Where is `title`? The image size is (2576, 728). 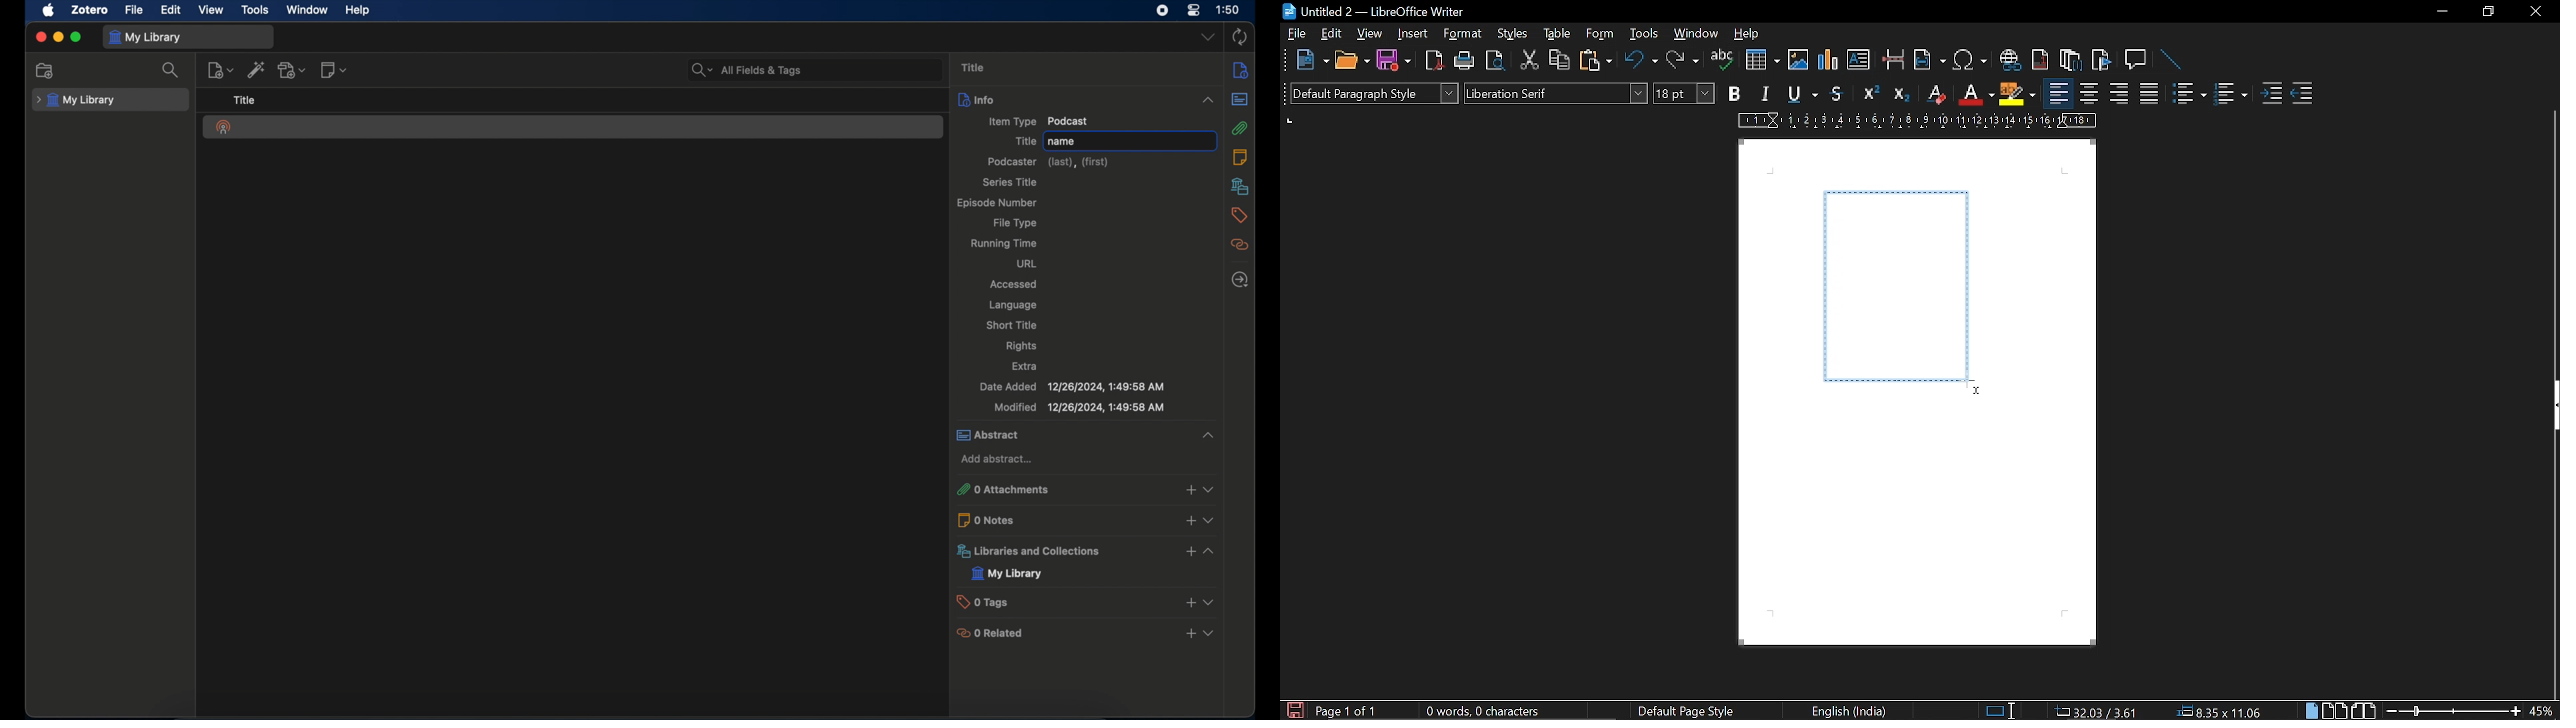
title is located at coordinates (1024, 141).